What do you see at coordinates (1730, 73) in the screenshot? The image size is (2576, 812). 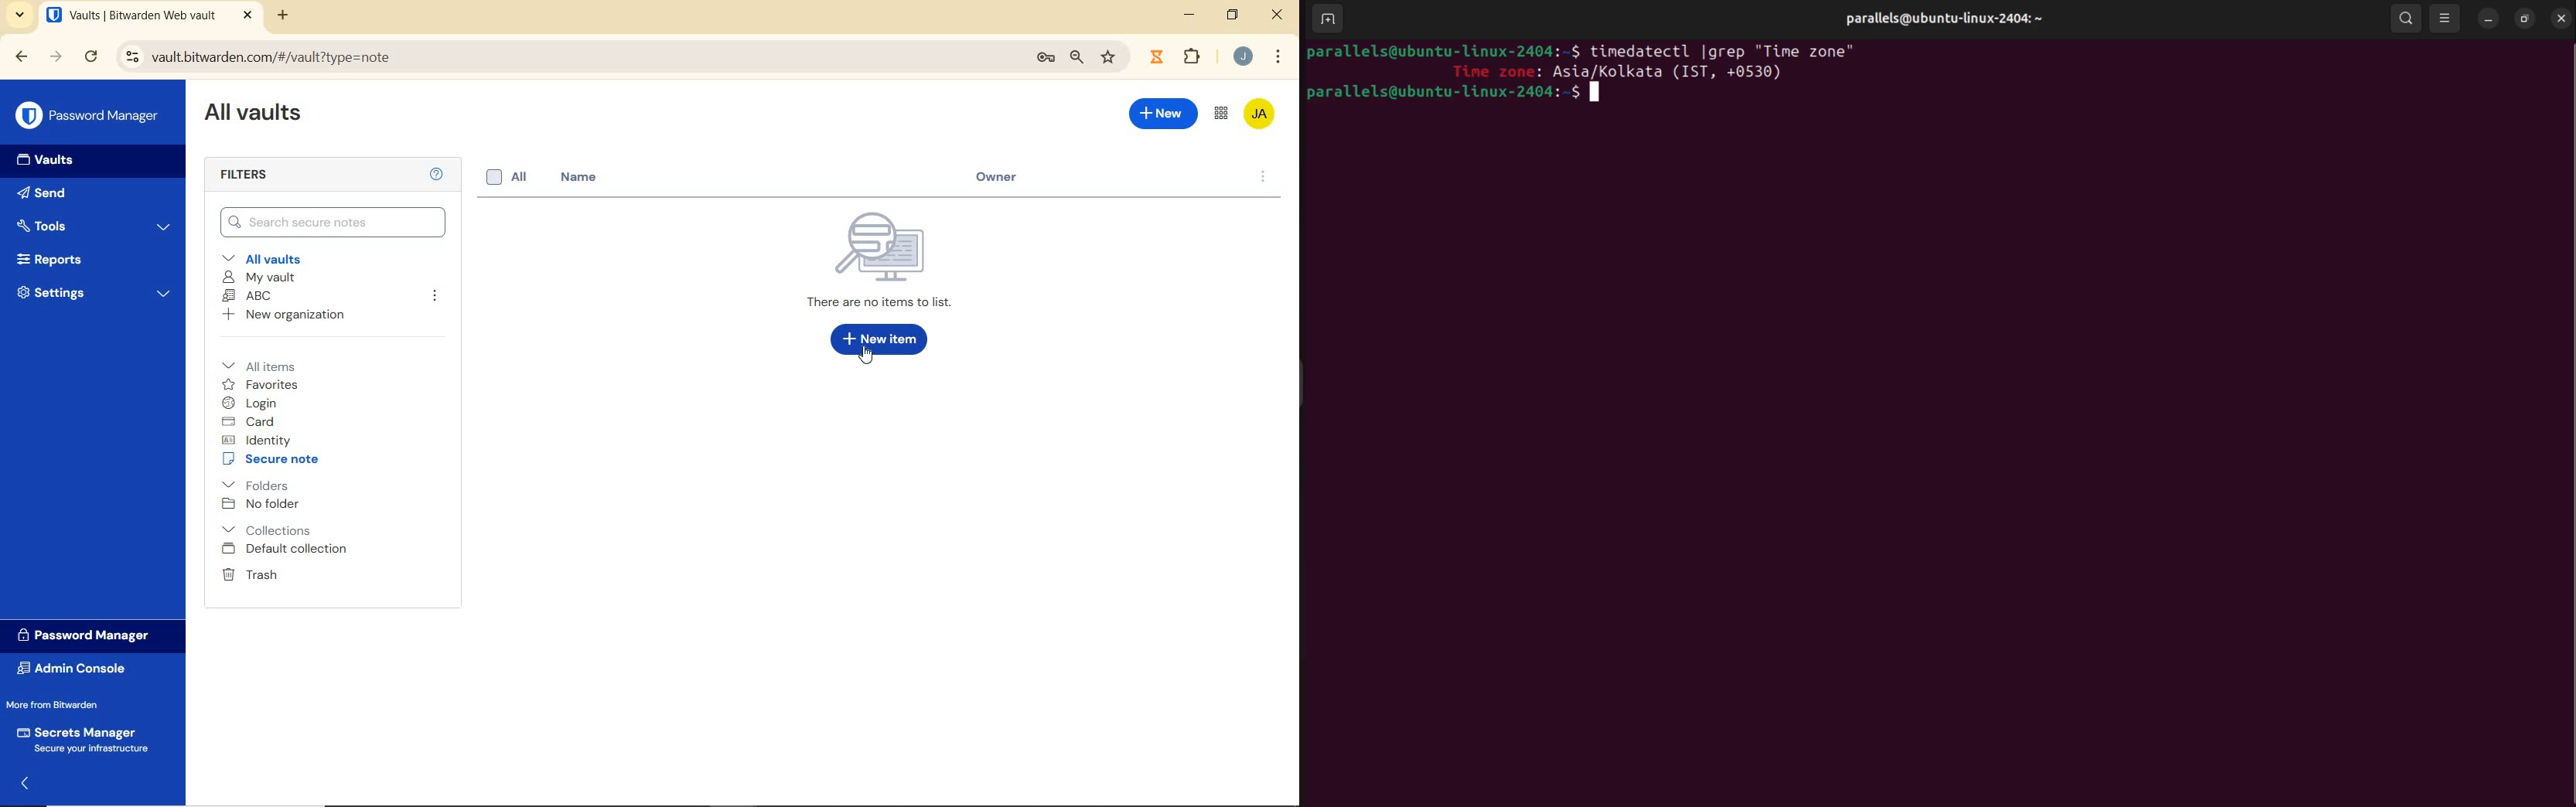 I see `(IST + 0530)` at bounding box center [1730, 73].